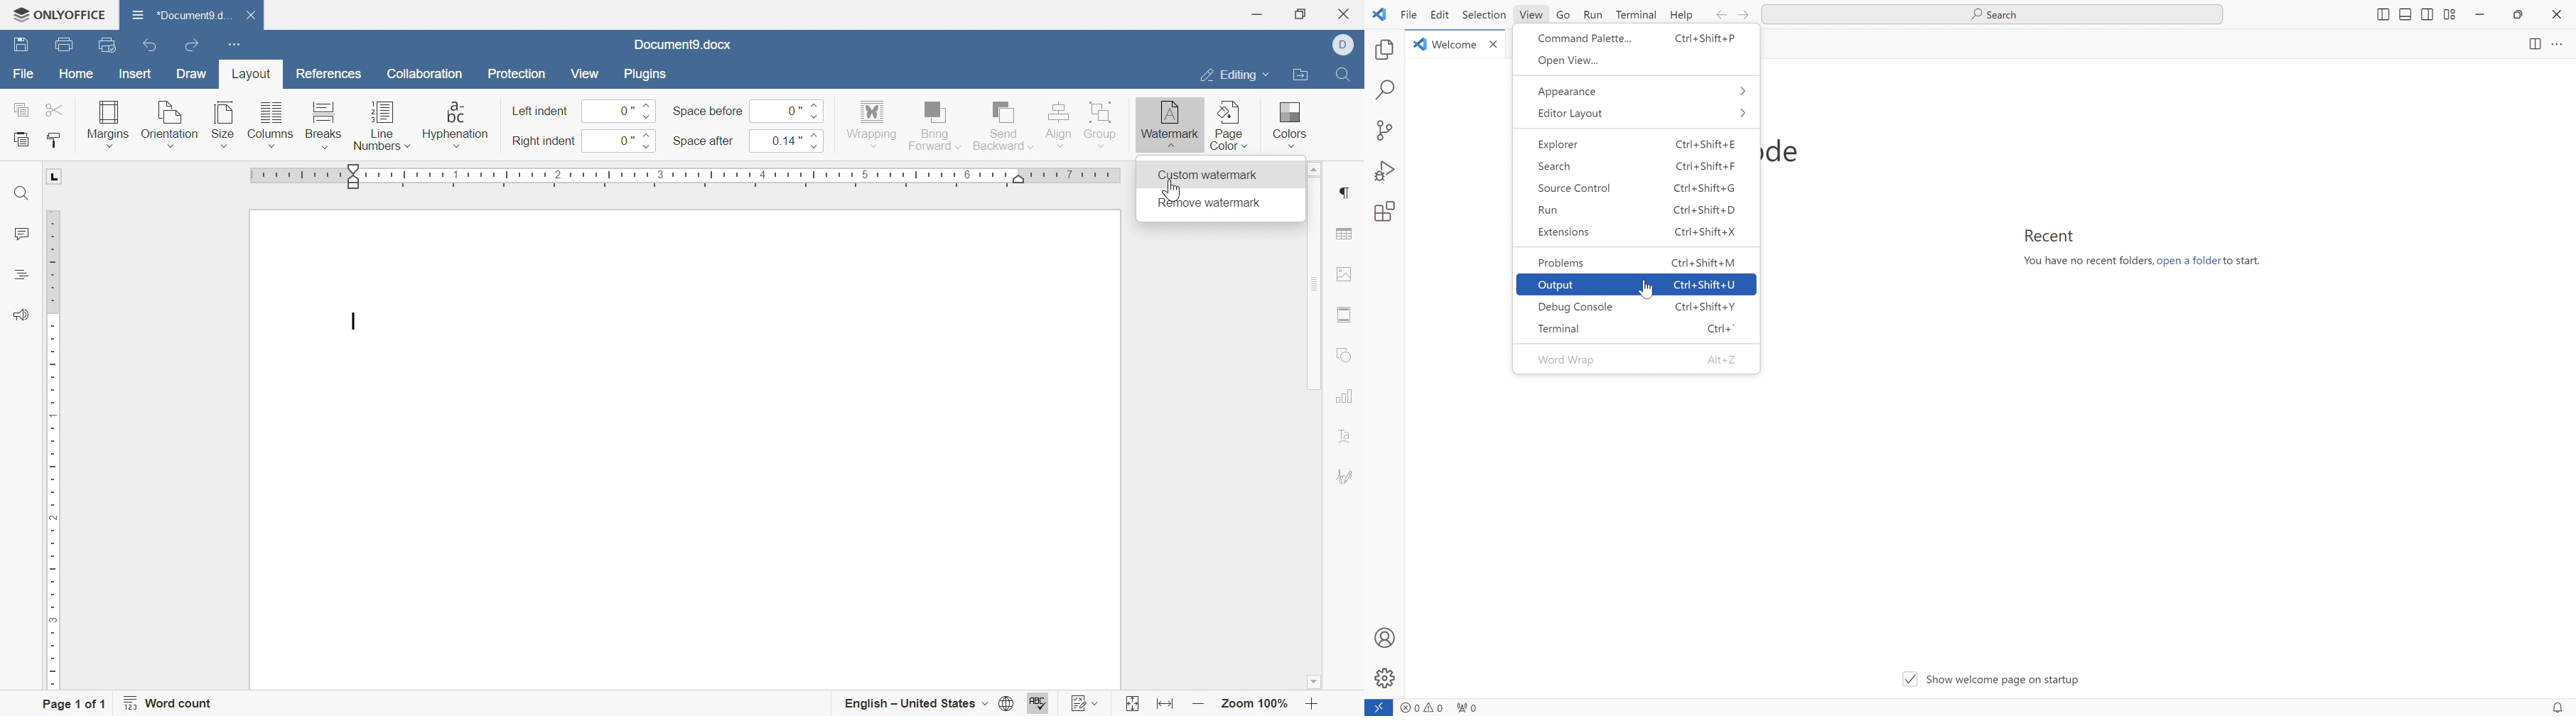 This screenshot has width=2576, height=728. Describe the element at coordinates (1638, 283) in the screenshot. I see `output` at that location.